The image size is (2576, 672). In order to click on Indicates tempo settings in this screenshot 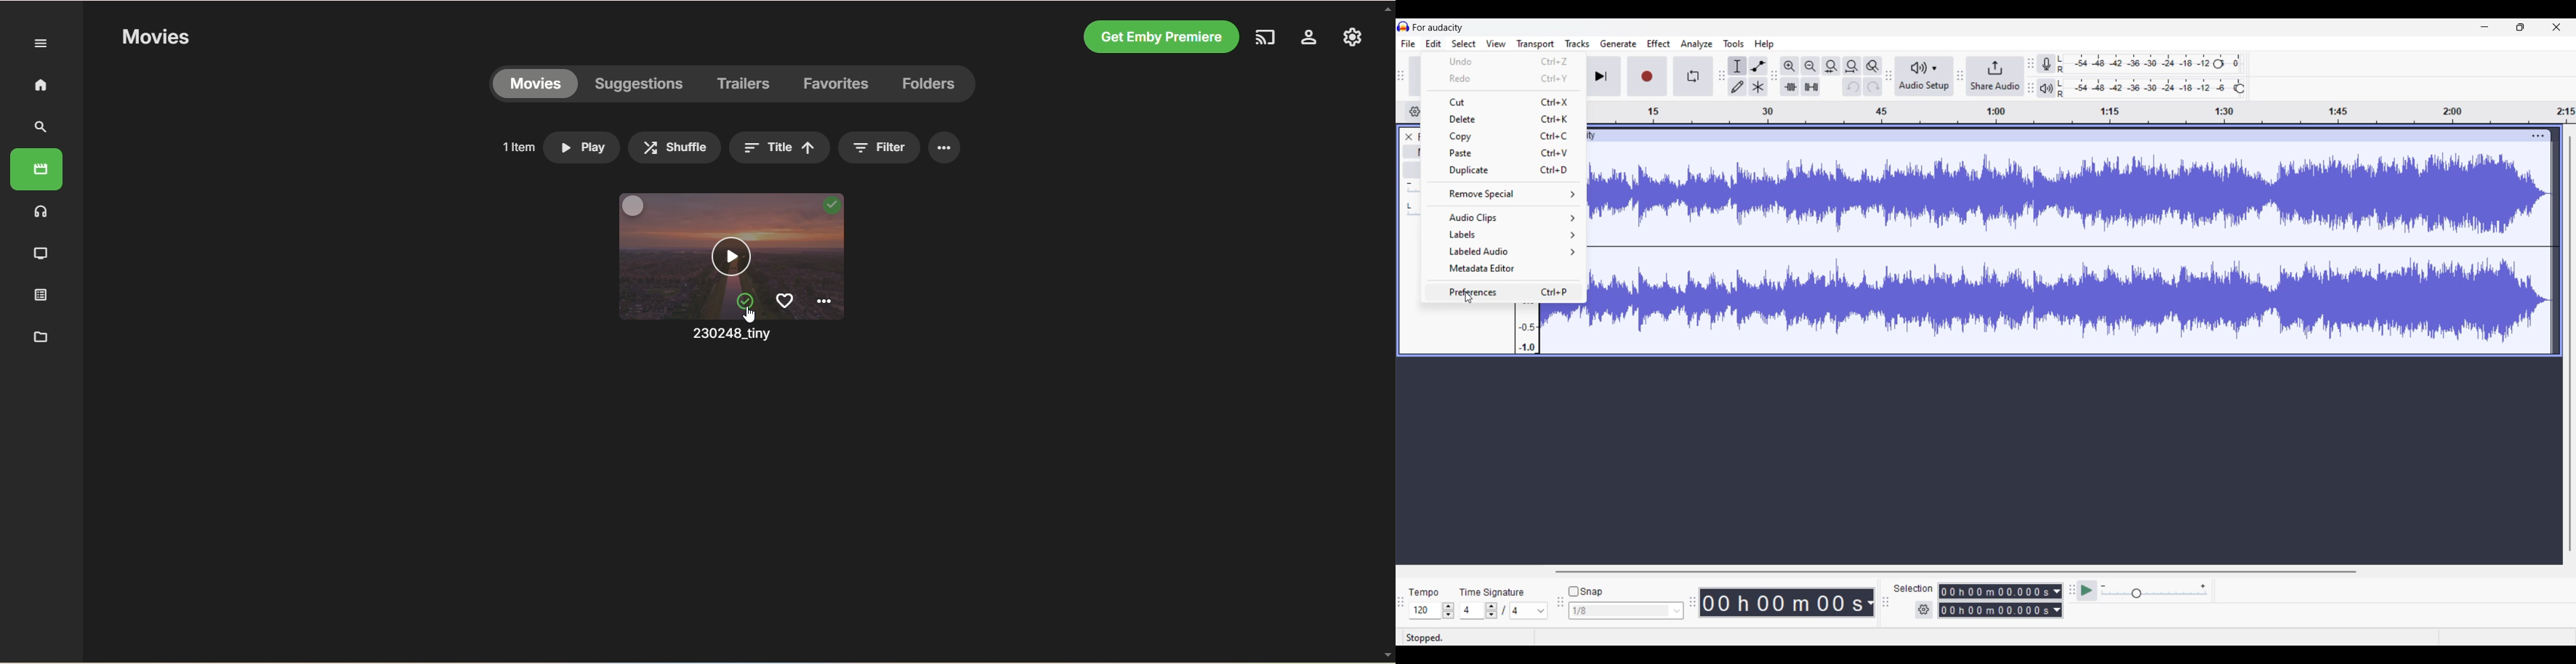, I will do `click(1424, 593)`.